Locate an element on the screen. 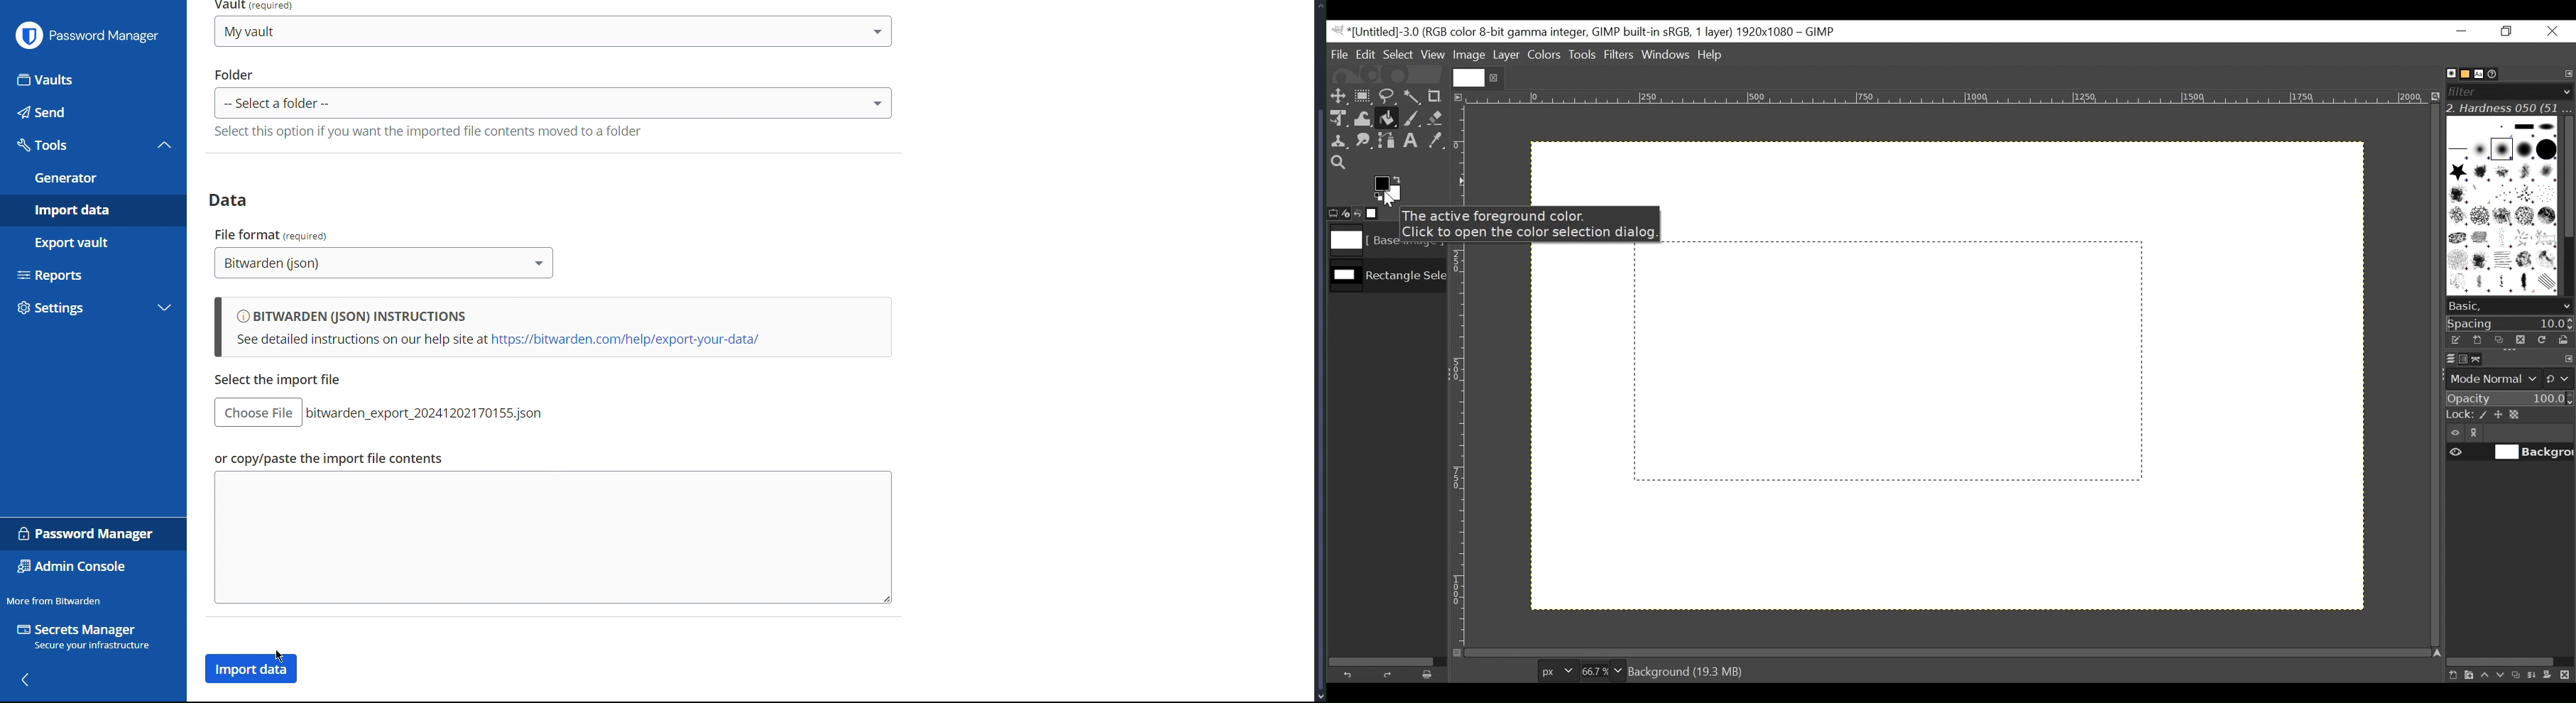 The image size is (2576, 728). copy/paste the import file contents is located at coordinates (283, 381).